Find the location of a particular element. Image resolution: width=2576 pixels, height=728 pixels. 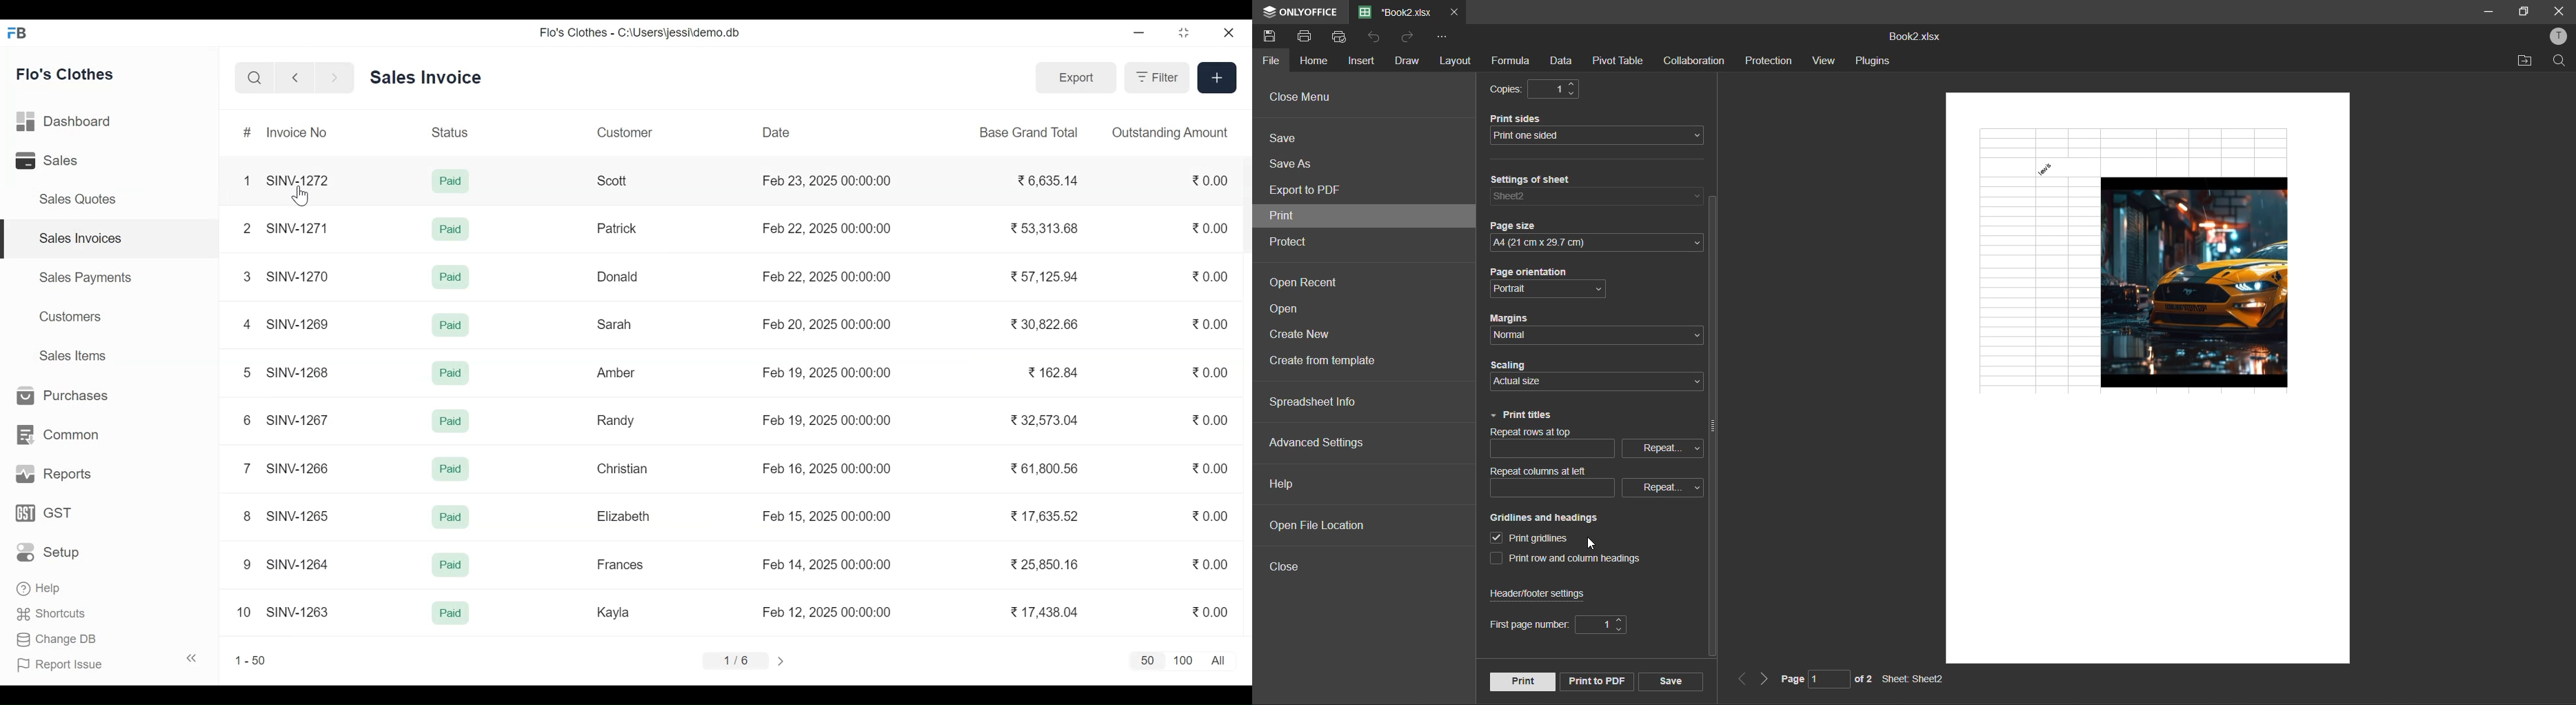

next is located at coordinates (1764, 680).